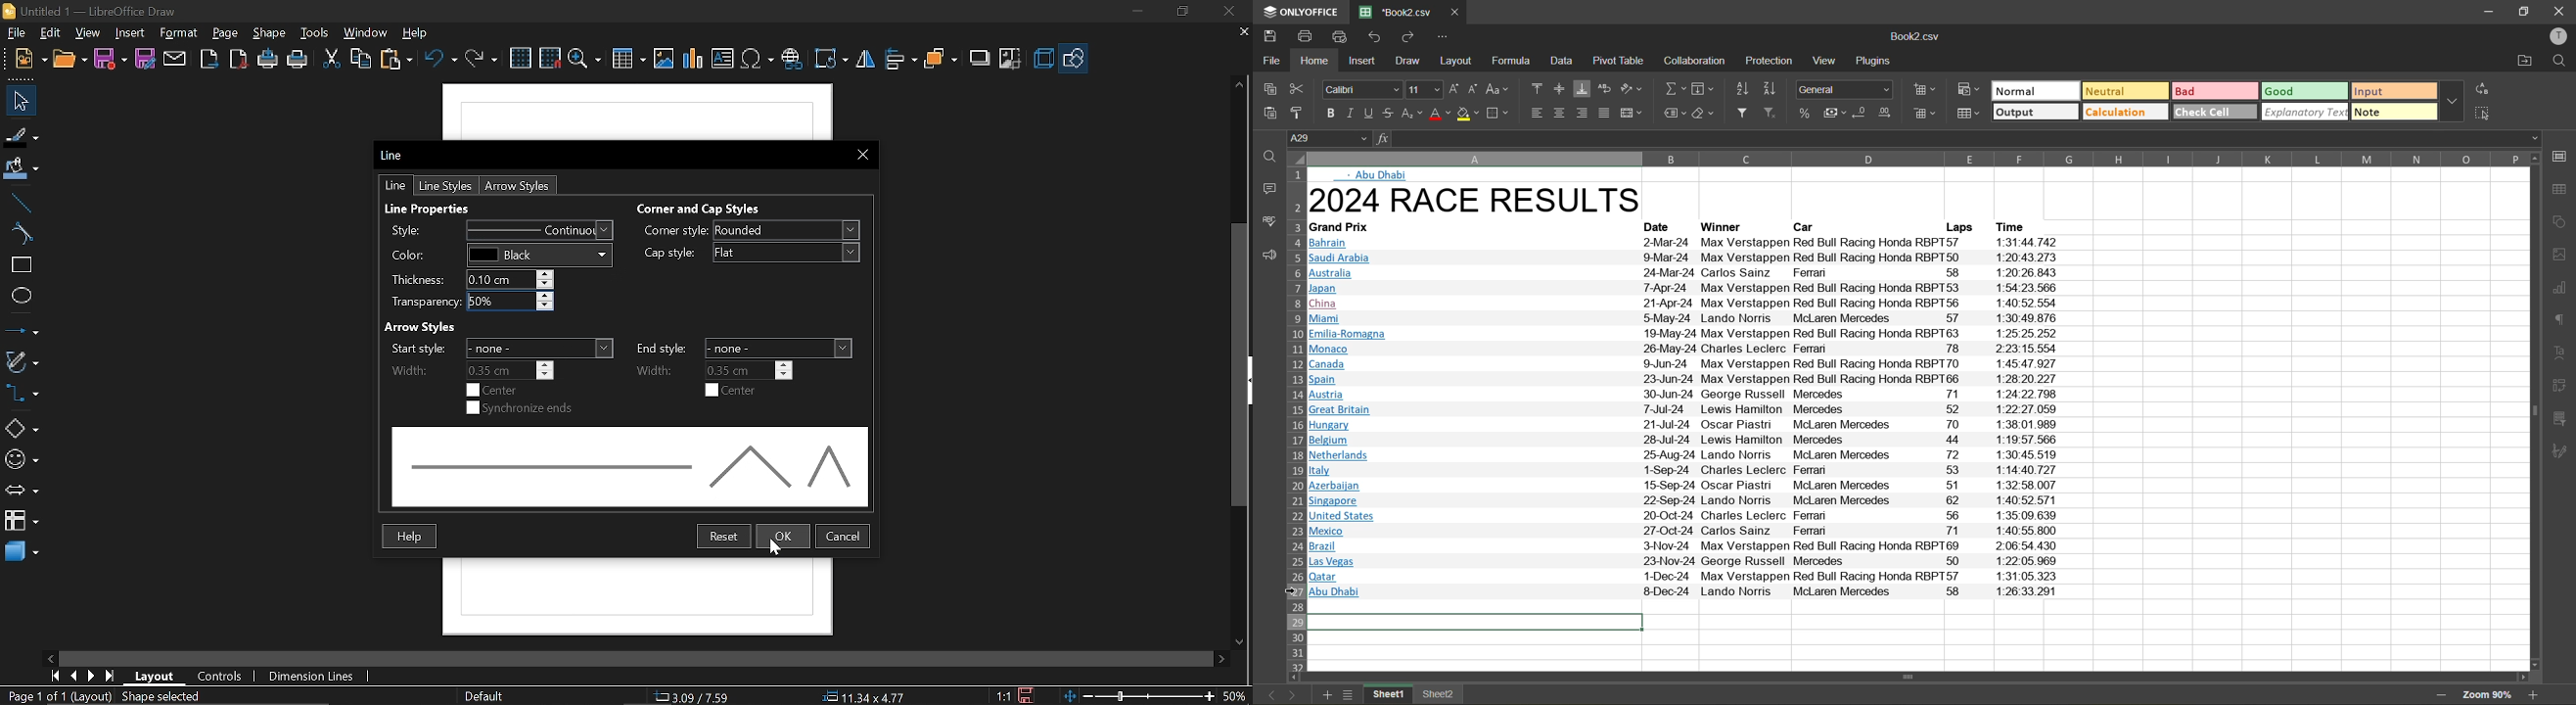 This screenshot has width=2576, height=728. What do you see at coordinates (316, 33) in the screenshot?
I see `tools` at bounding box center [316, 33].